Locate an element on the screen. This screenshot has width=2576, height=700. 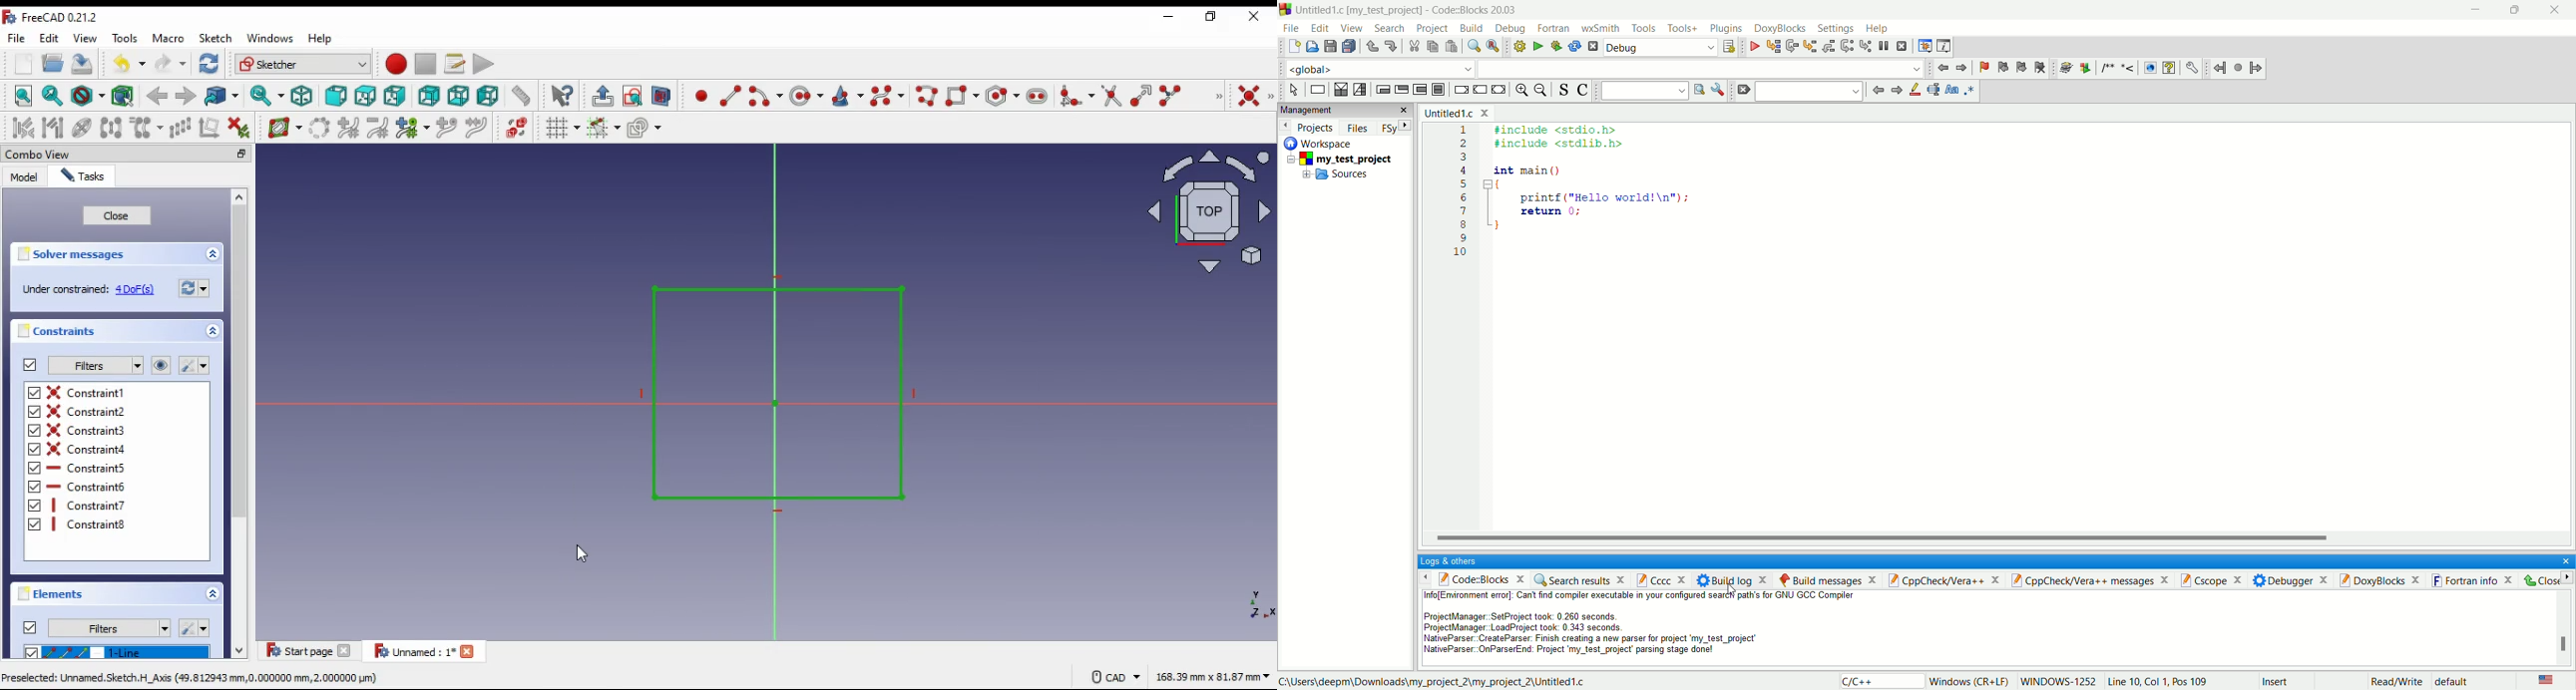
Preselected: Unnamed. Sketch. H_Axis (49,812943 mm,0.000000 mm, 2.000000 pum) is located at coordinates (193, 678).